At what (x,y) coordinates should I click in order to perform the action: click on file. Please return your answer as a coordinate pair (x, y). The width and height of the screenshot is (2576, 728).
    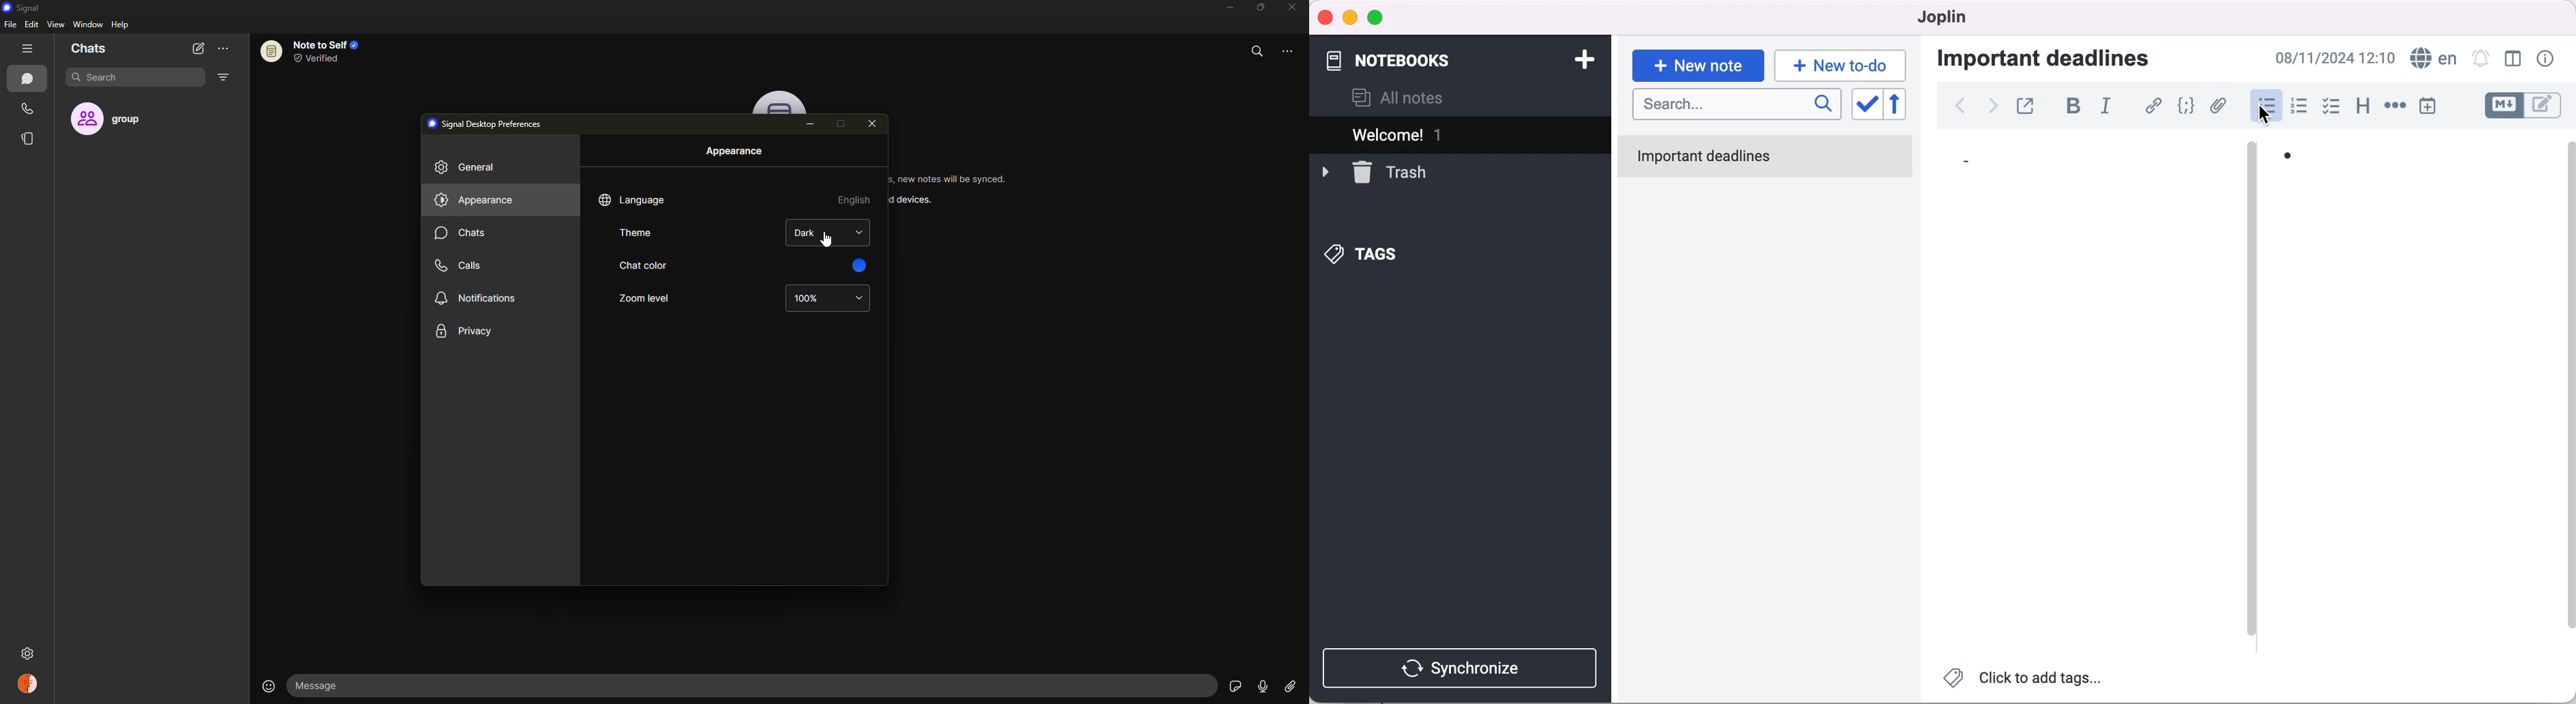
    Looking at the image, I should click on (10, 25).